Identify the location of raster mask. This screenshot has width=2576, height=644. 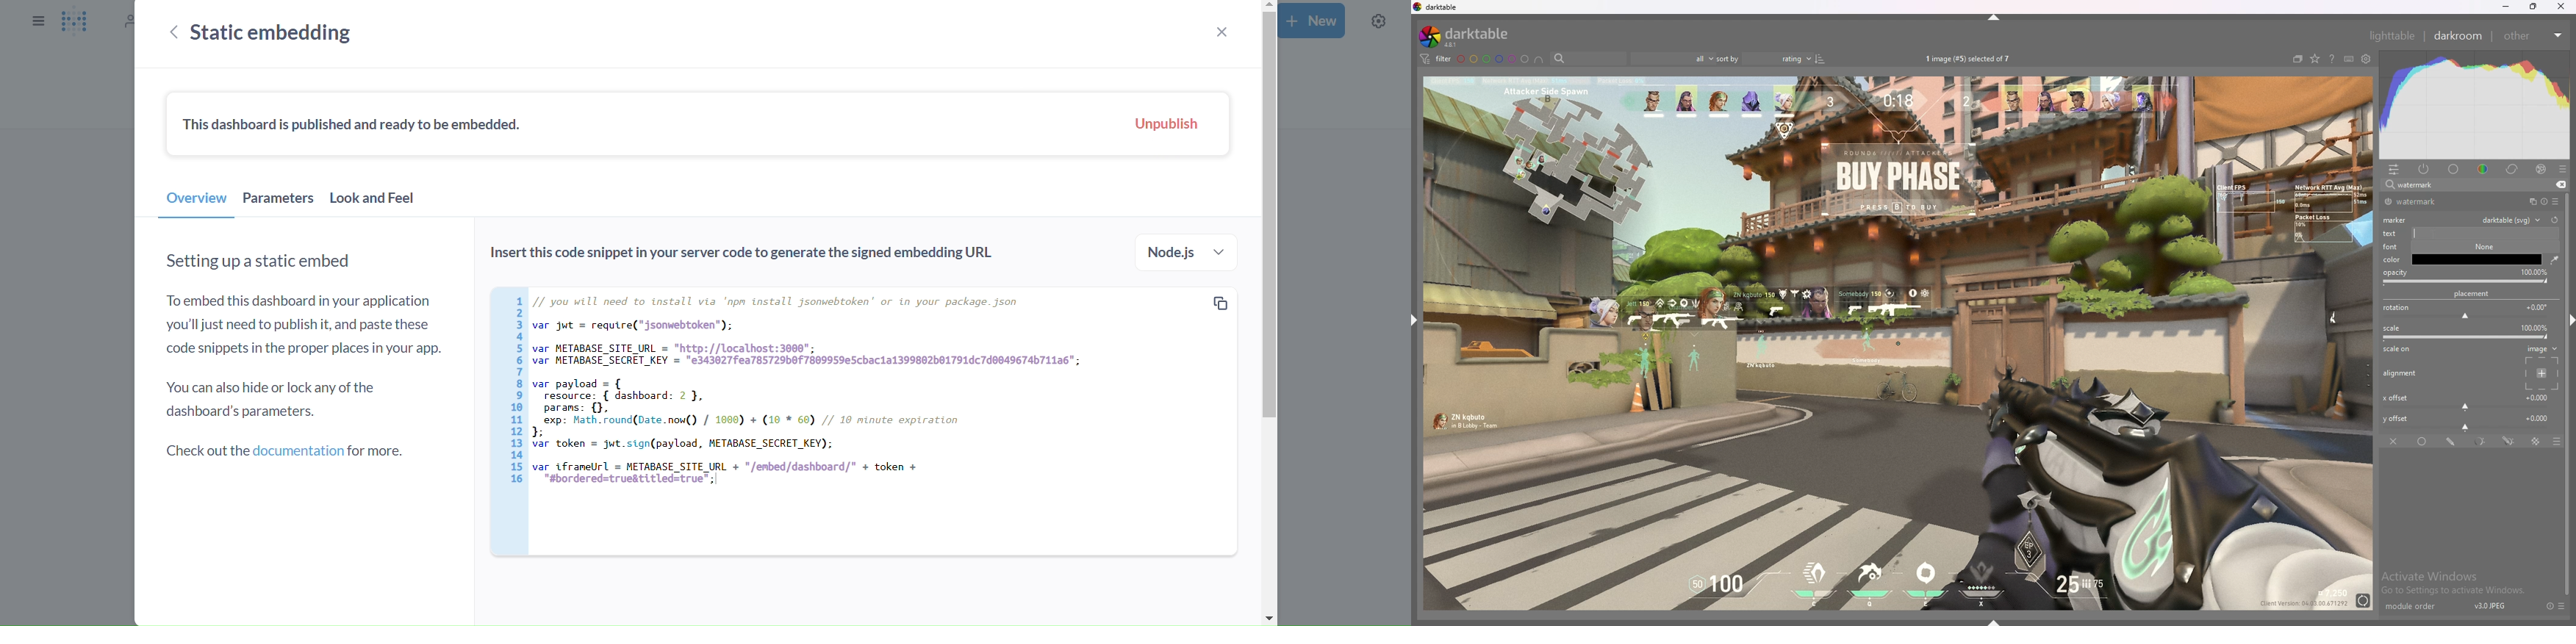
(2537, 442).